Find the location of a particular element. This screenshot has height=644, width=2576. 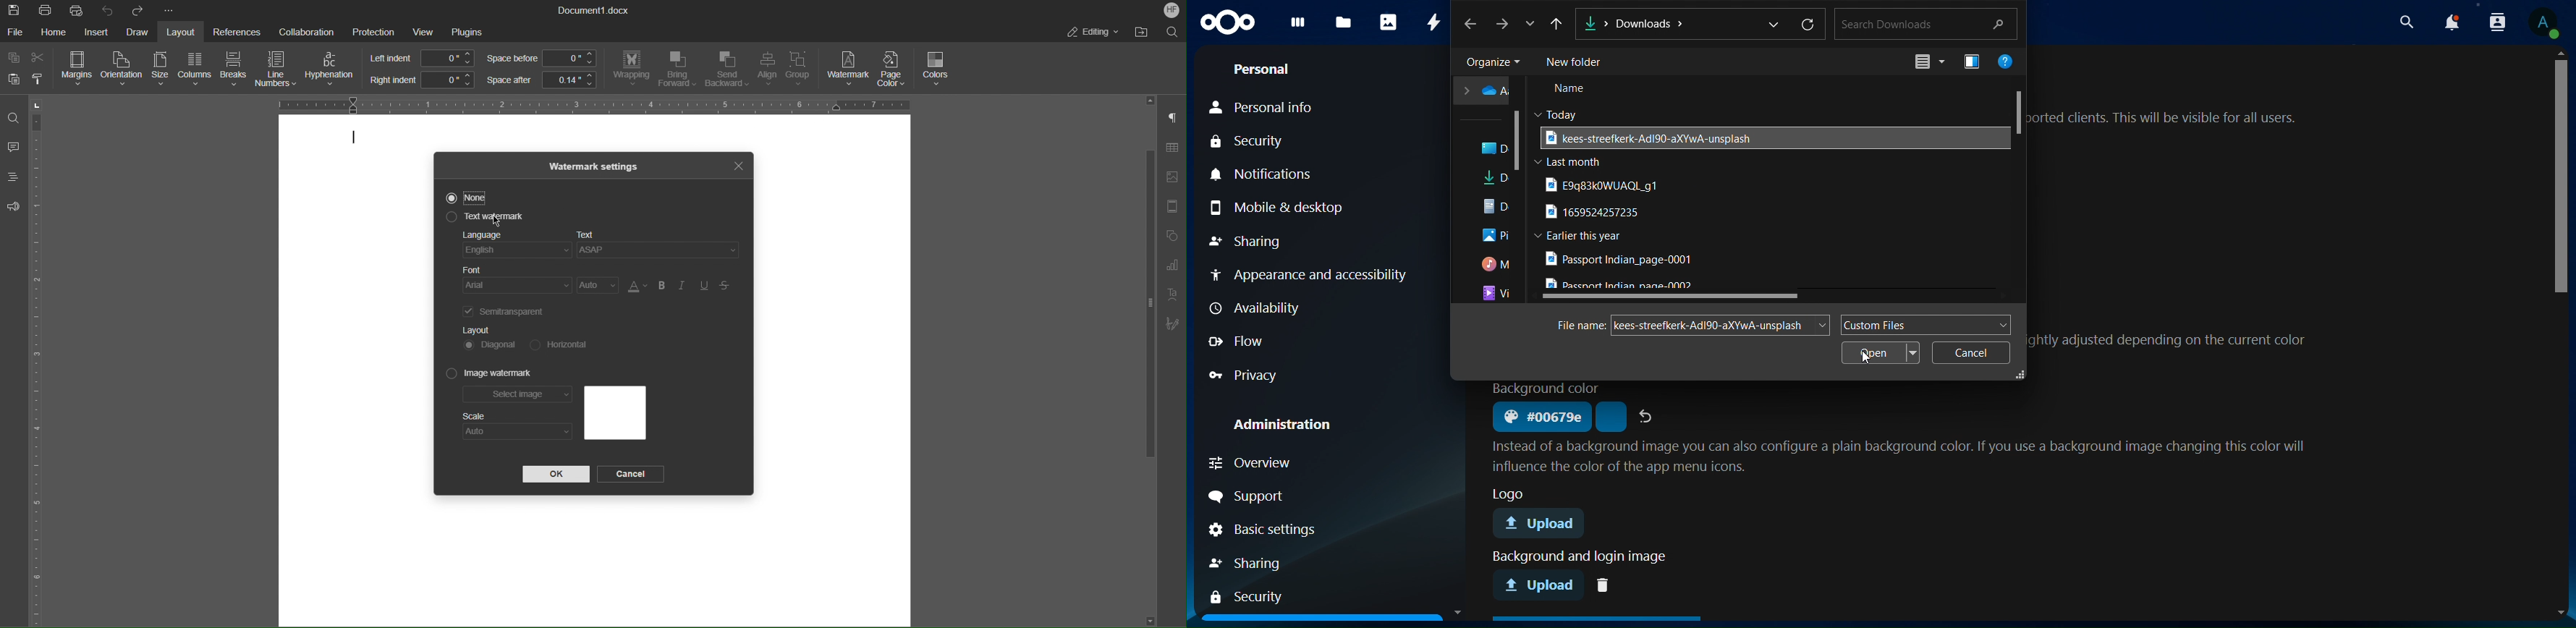

Table is located at coordinates (1172, 150).